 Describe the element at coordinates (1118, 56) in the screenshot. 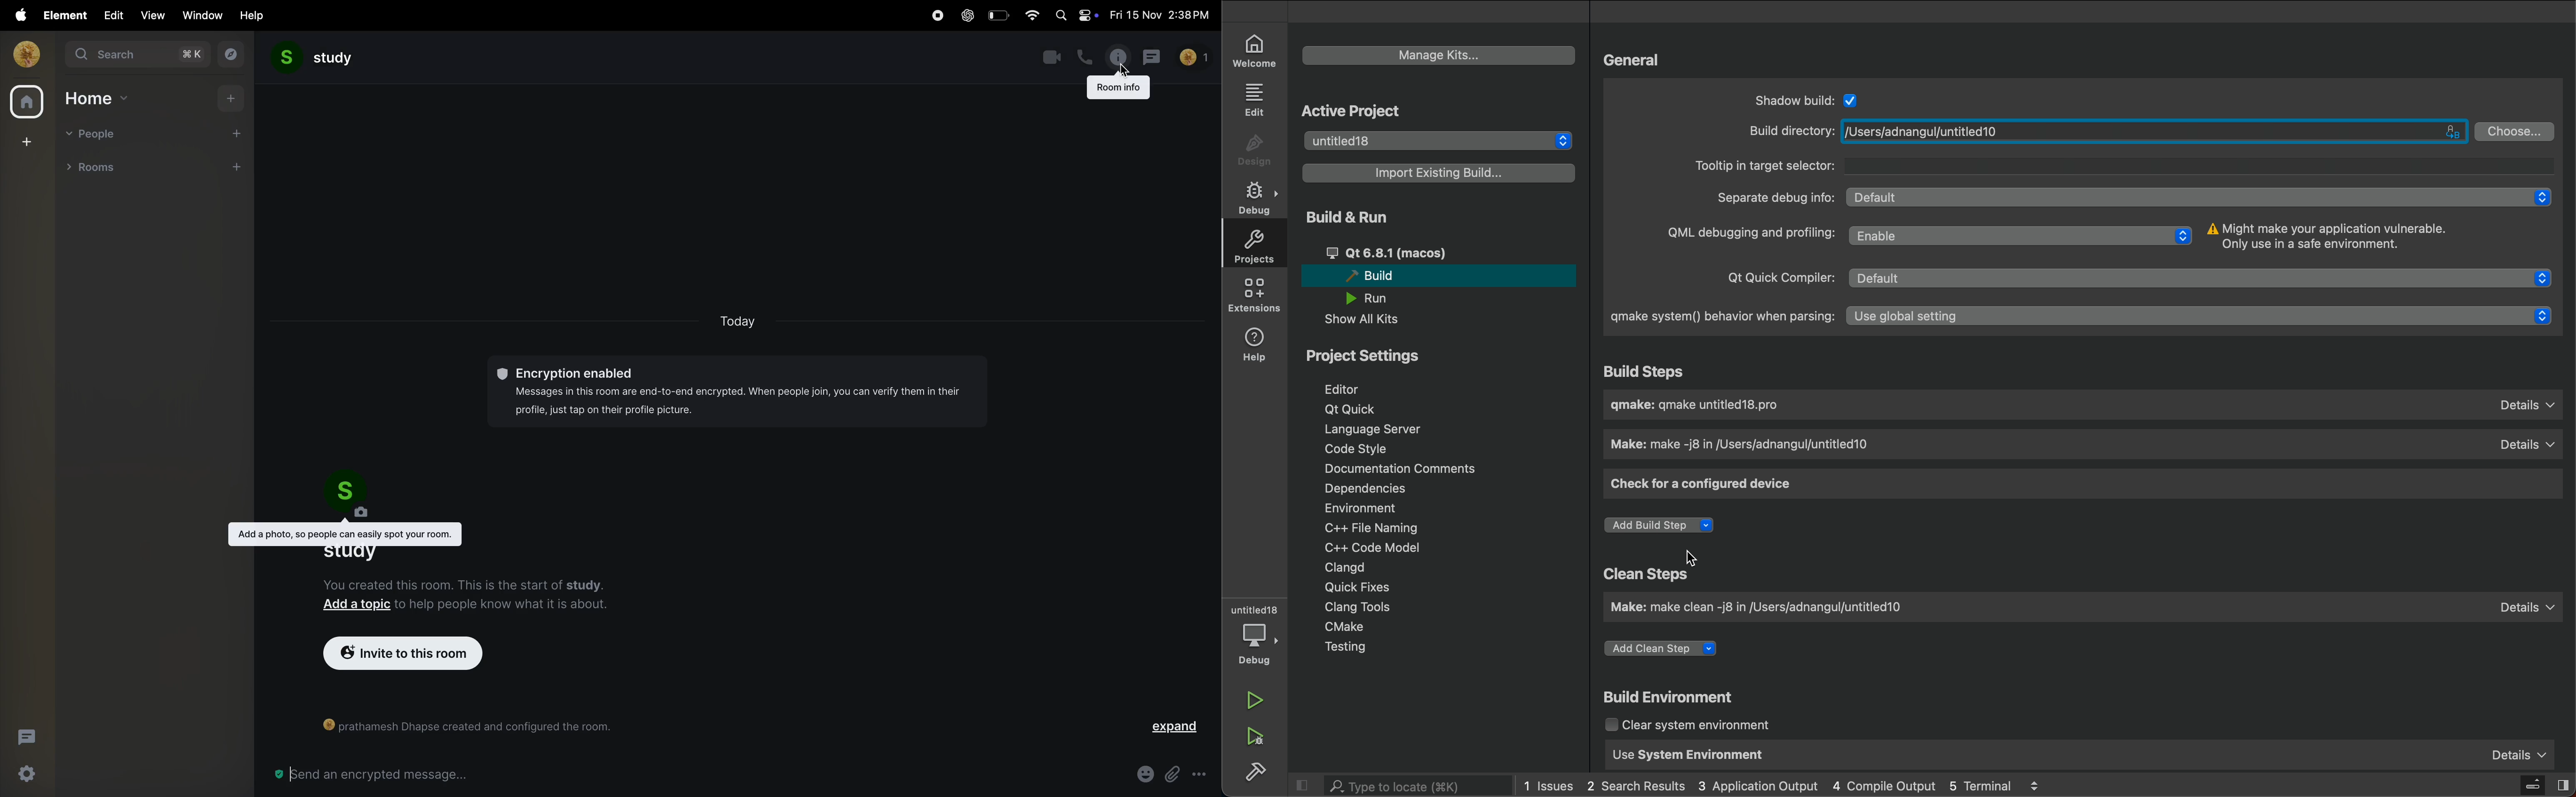

I see `info` at that location.